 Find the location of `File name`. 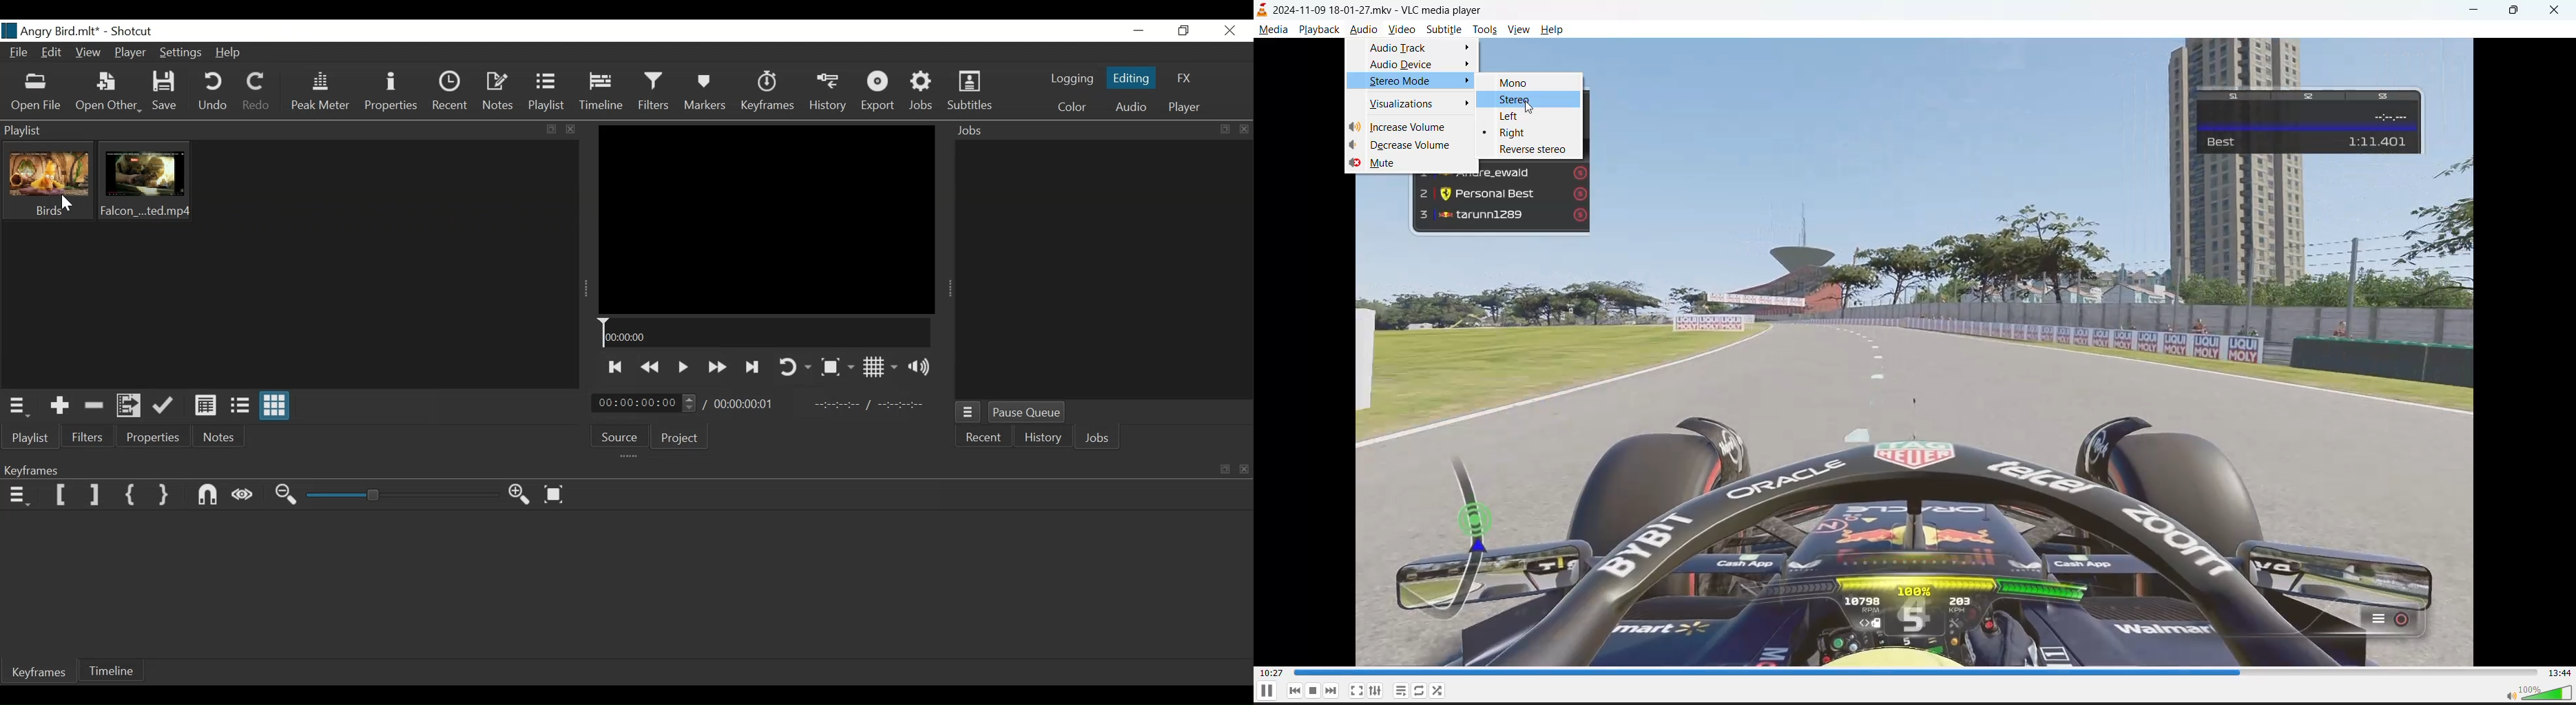

File name is located at coordinates (50, 31).